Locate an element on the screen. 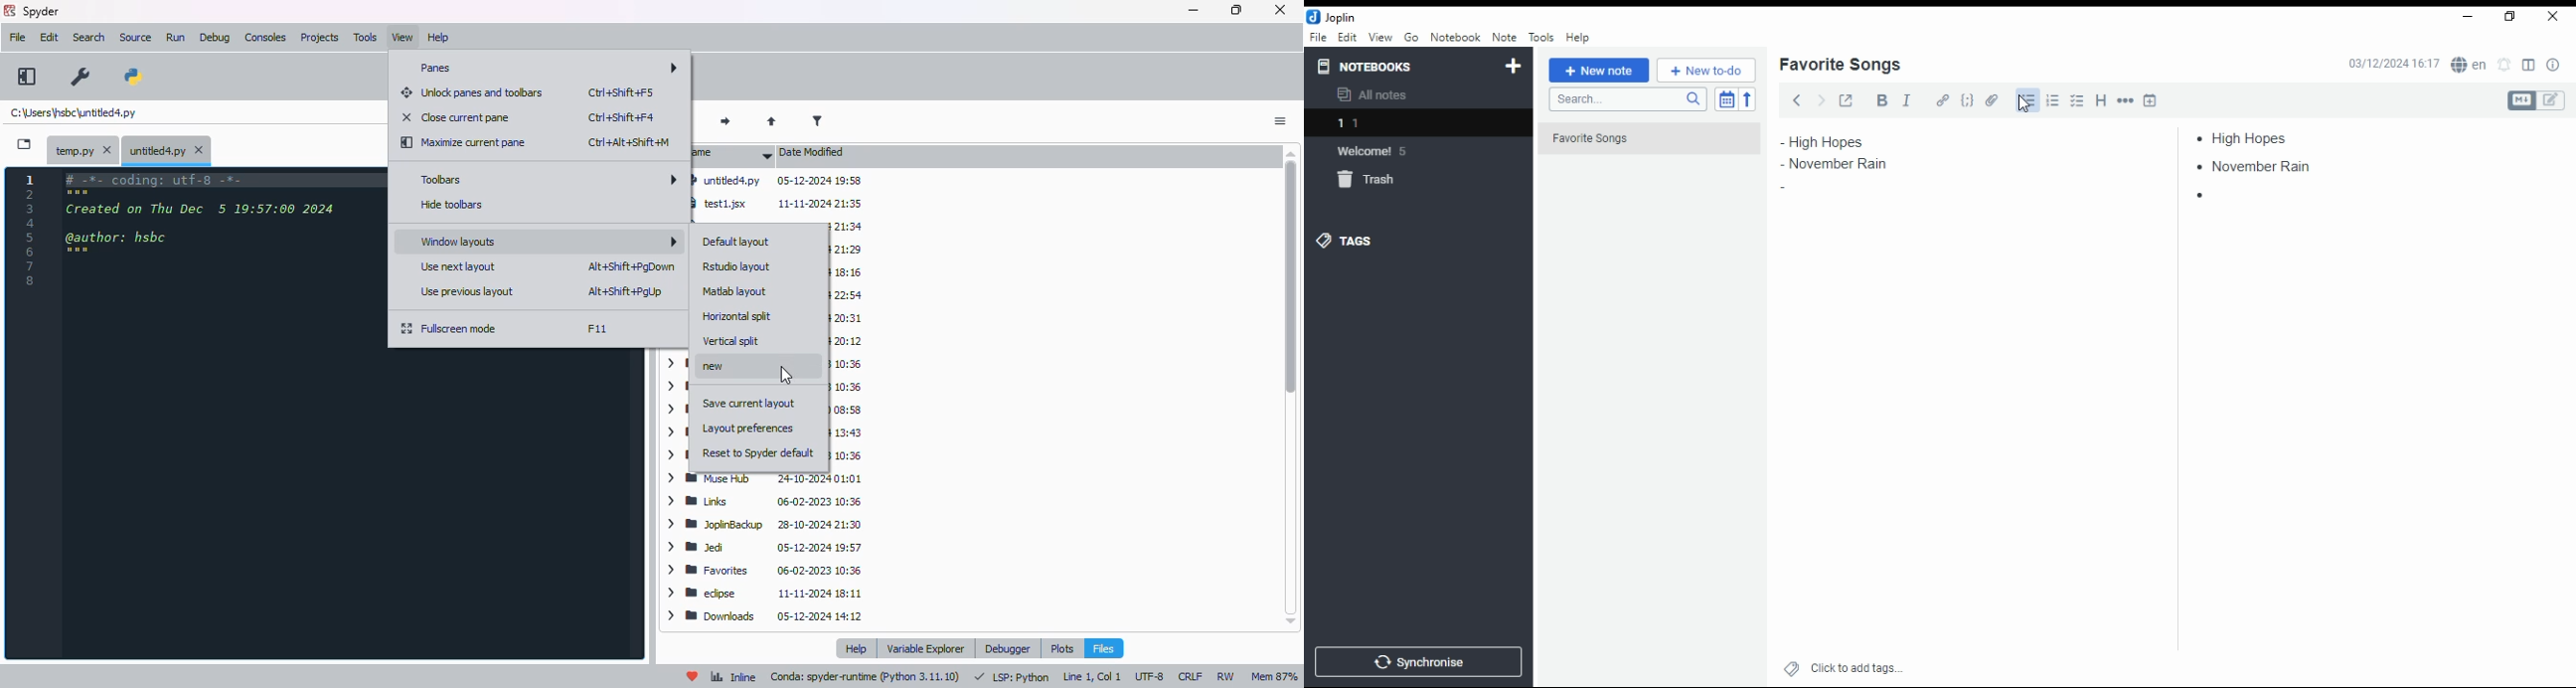 The width and height of the screenshot is (2576, 700). heading is located at coordinates (2102, 98).